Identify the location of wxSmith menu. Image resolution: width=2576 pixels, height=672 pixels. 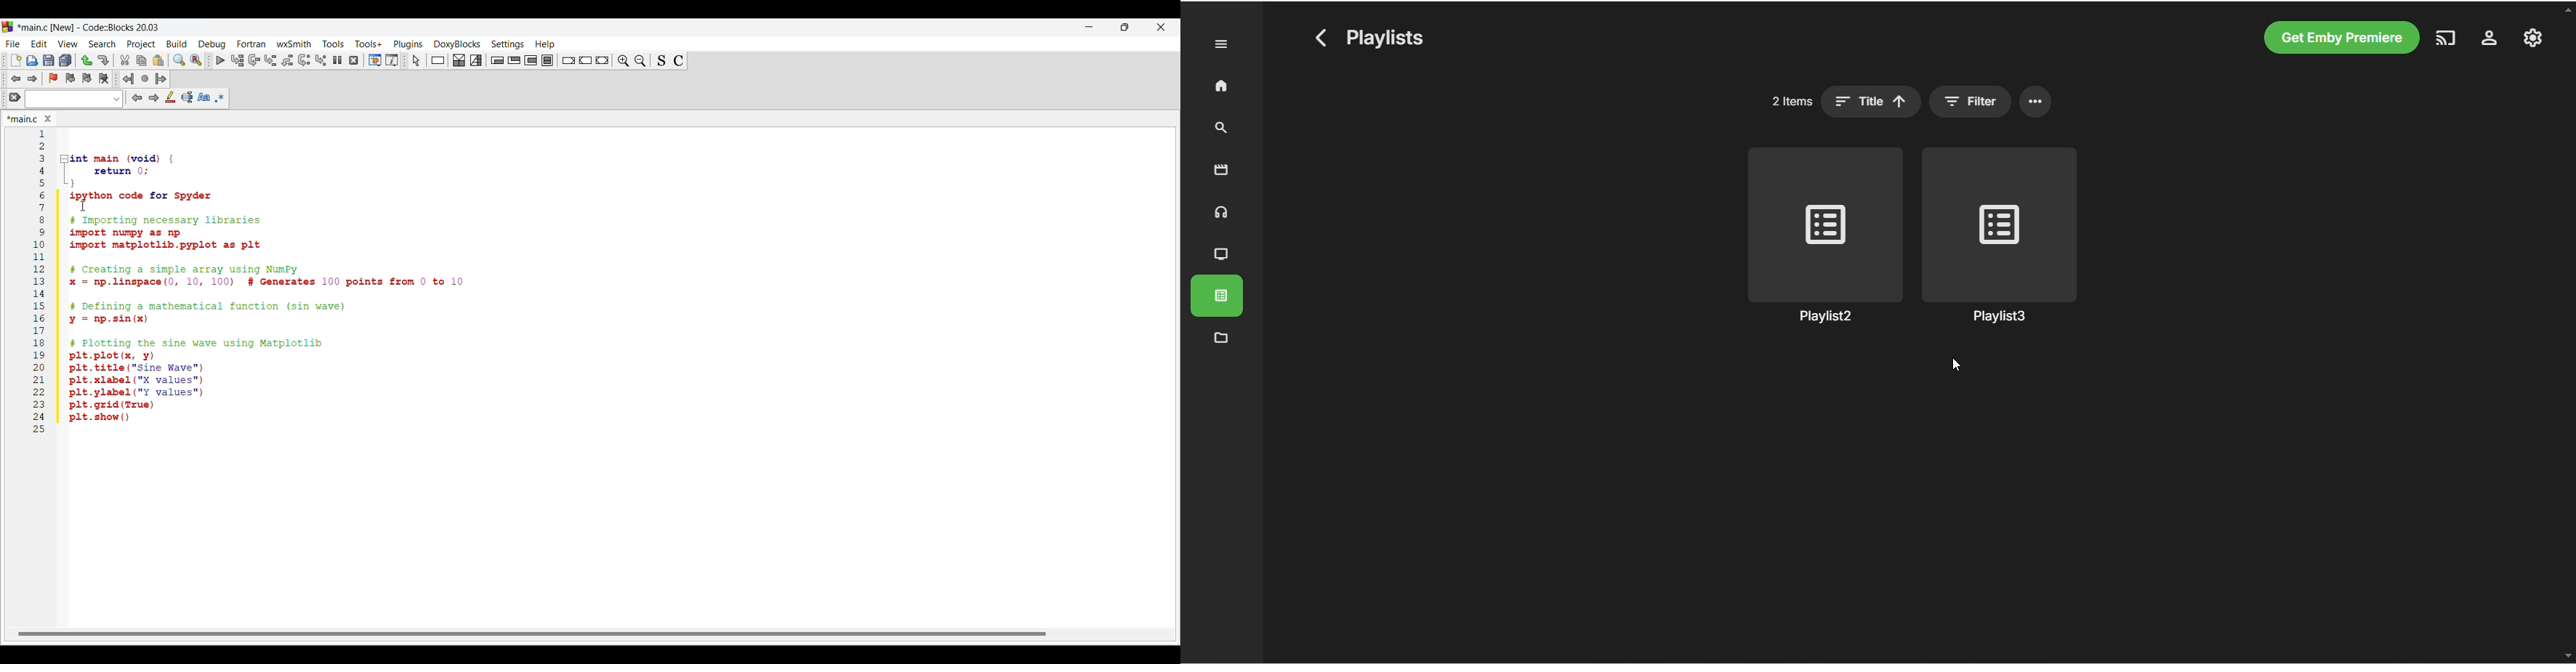
(294, 44).